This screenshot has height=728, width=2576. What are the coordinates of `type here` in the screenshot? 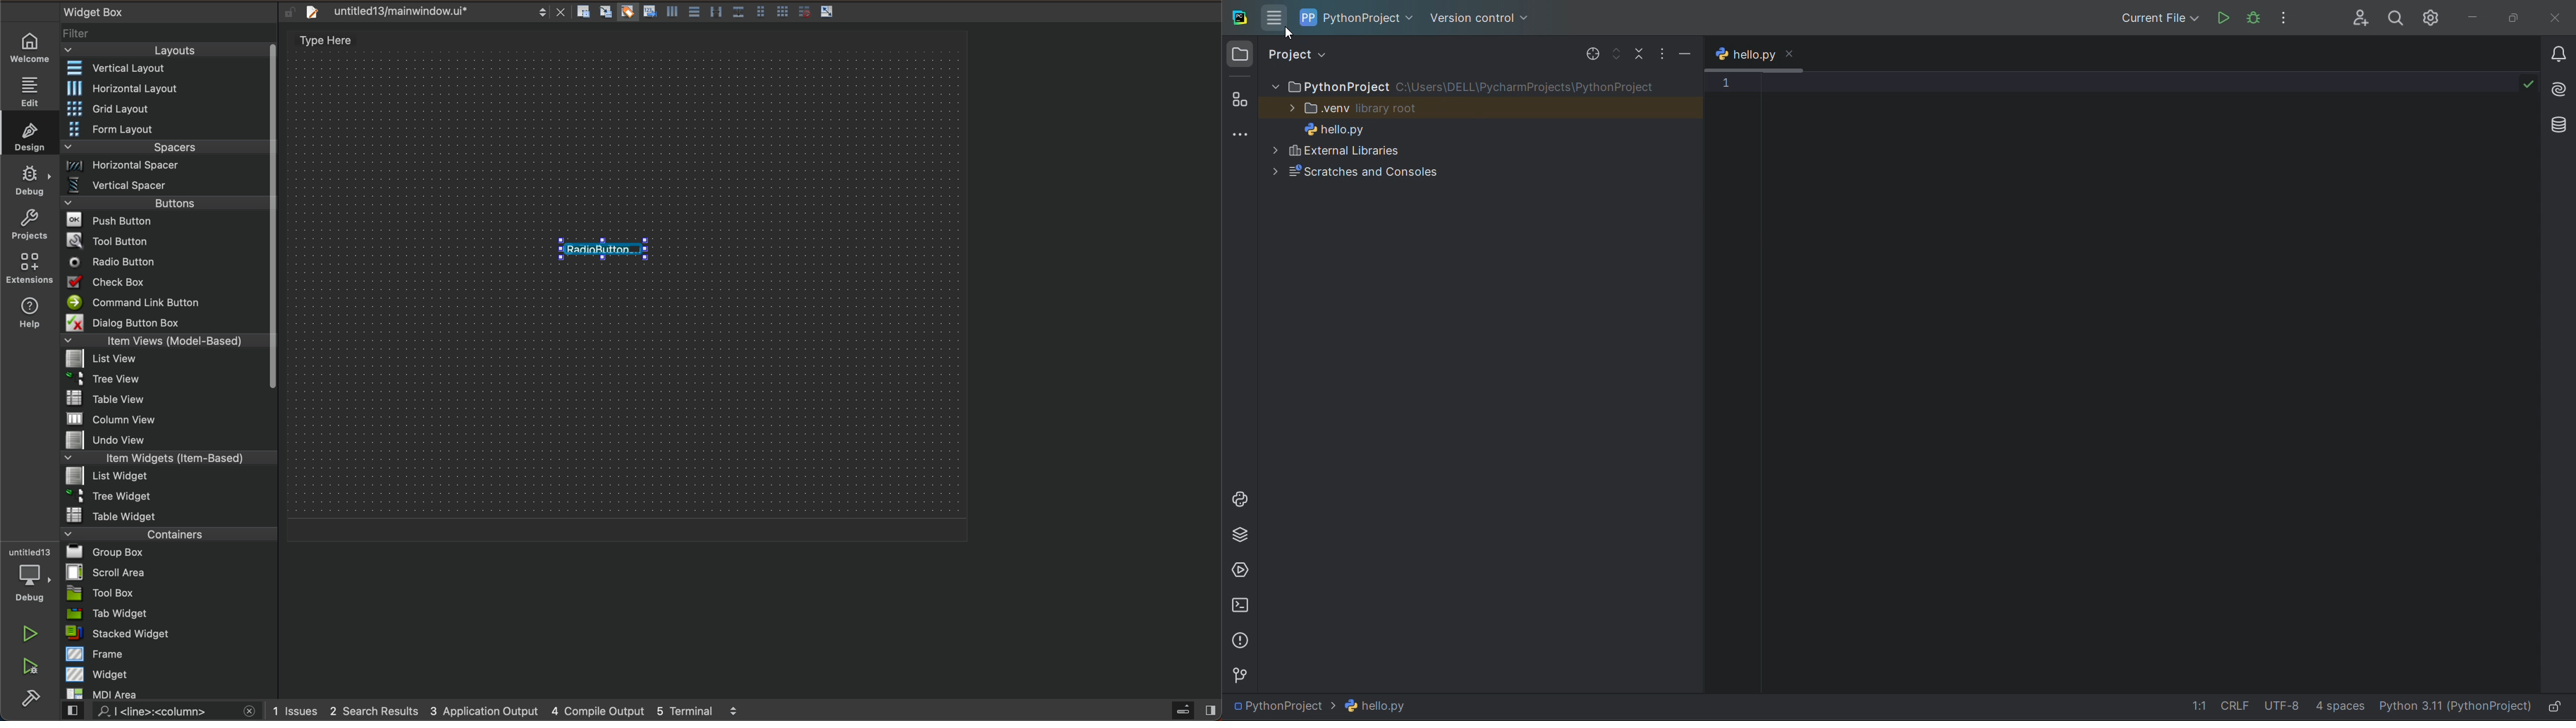 It's located at (337, 42).